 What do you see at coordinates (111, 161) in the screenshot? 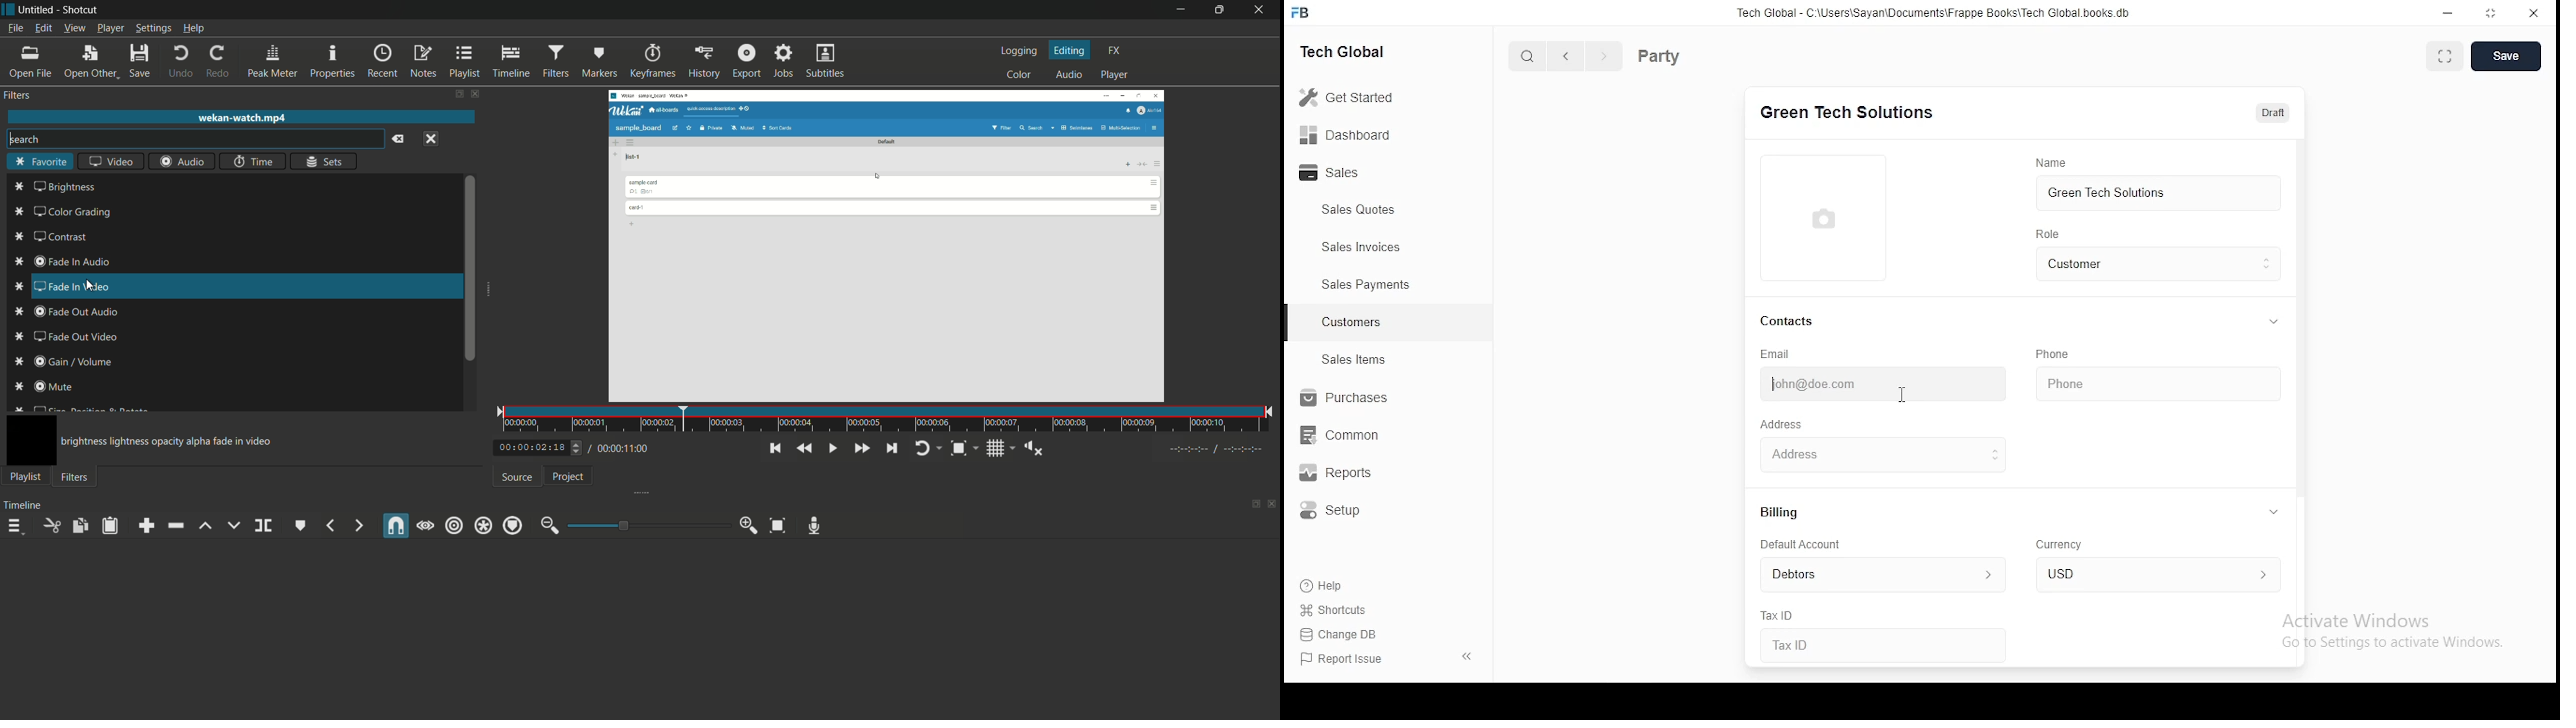
I see `video` at bounding box center [111, 161].